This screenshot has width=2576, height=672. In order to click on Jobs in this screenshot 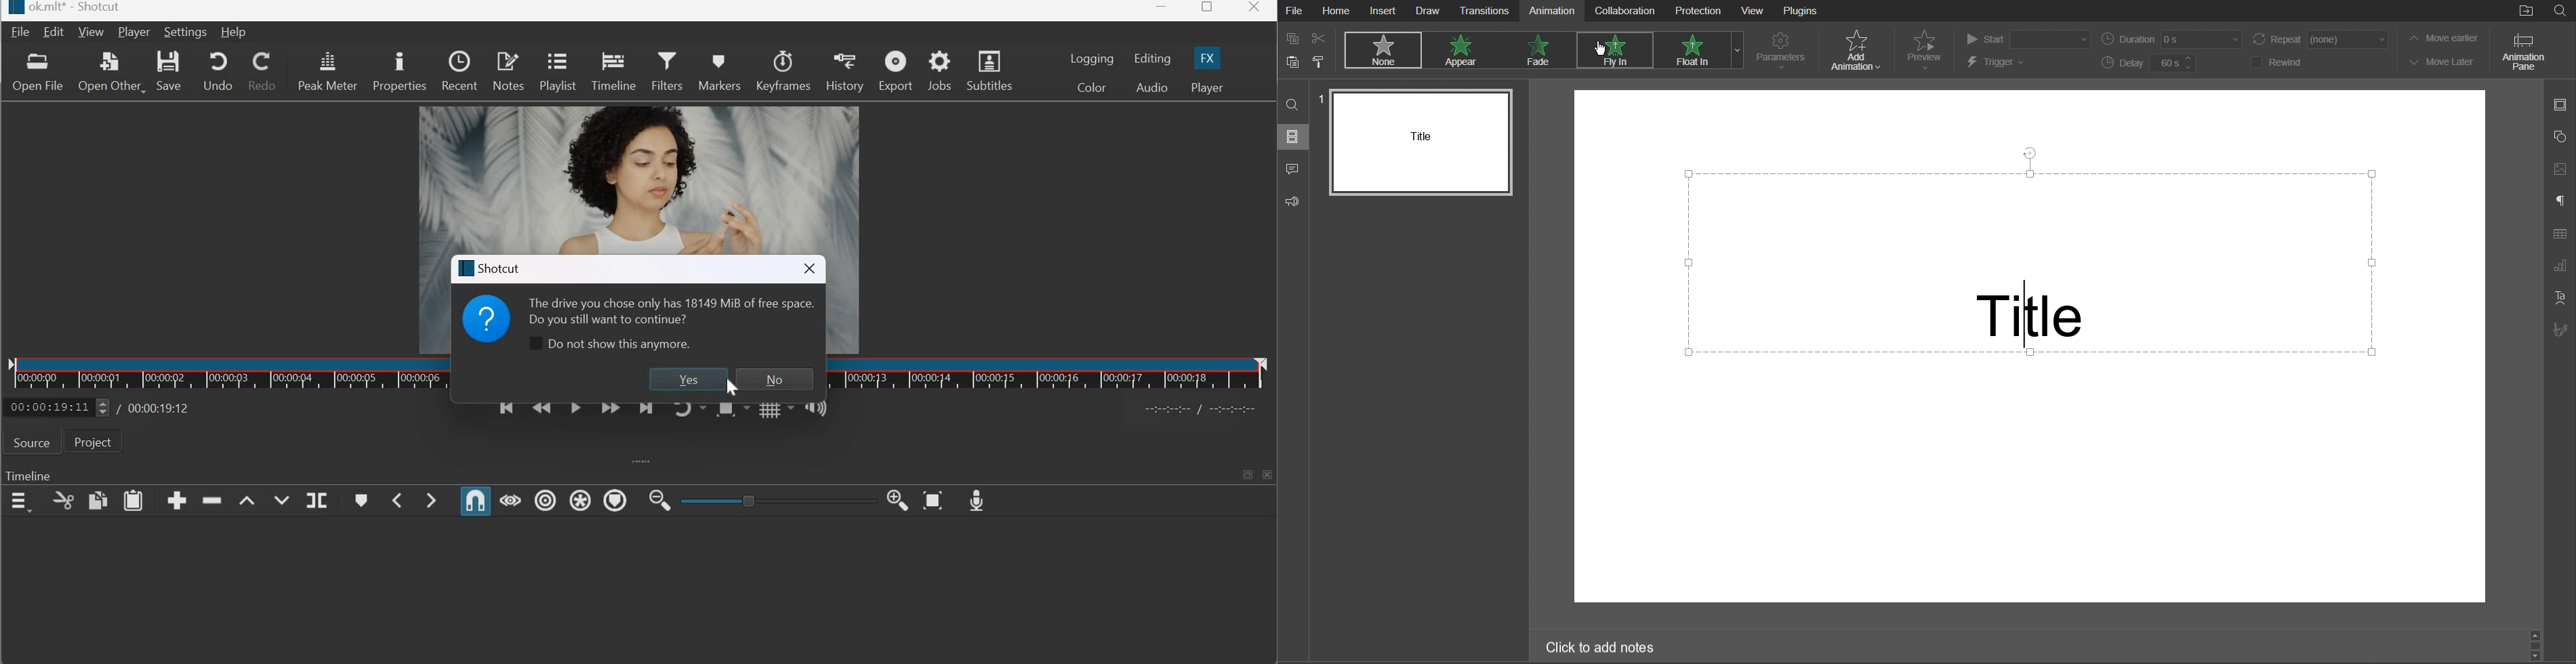, I will do `click(940, 70)`.